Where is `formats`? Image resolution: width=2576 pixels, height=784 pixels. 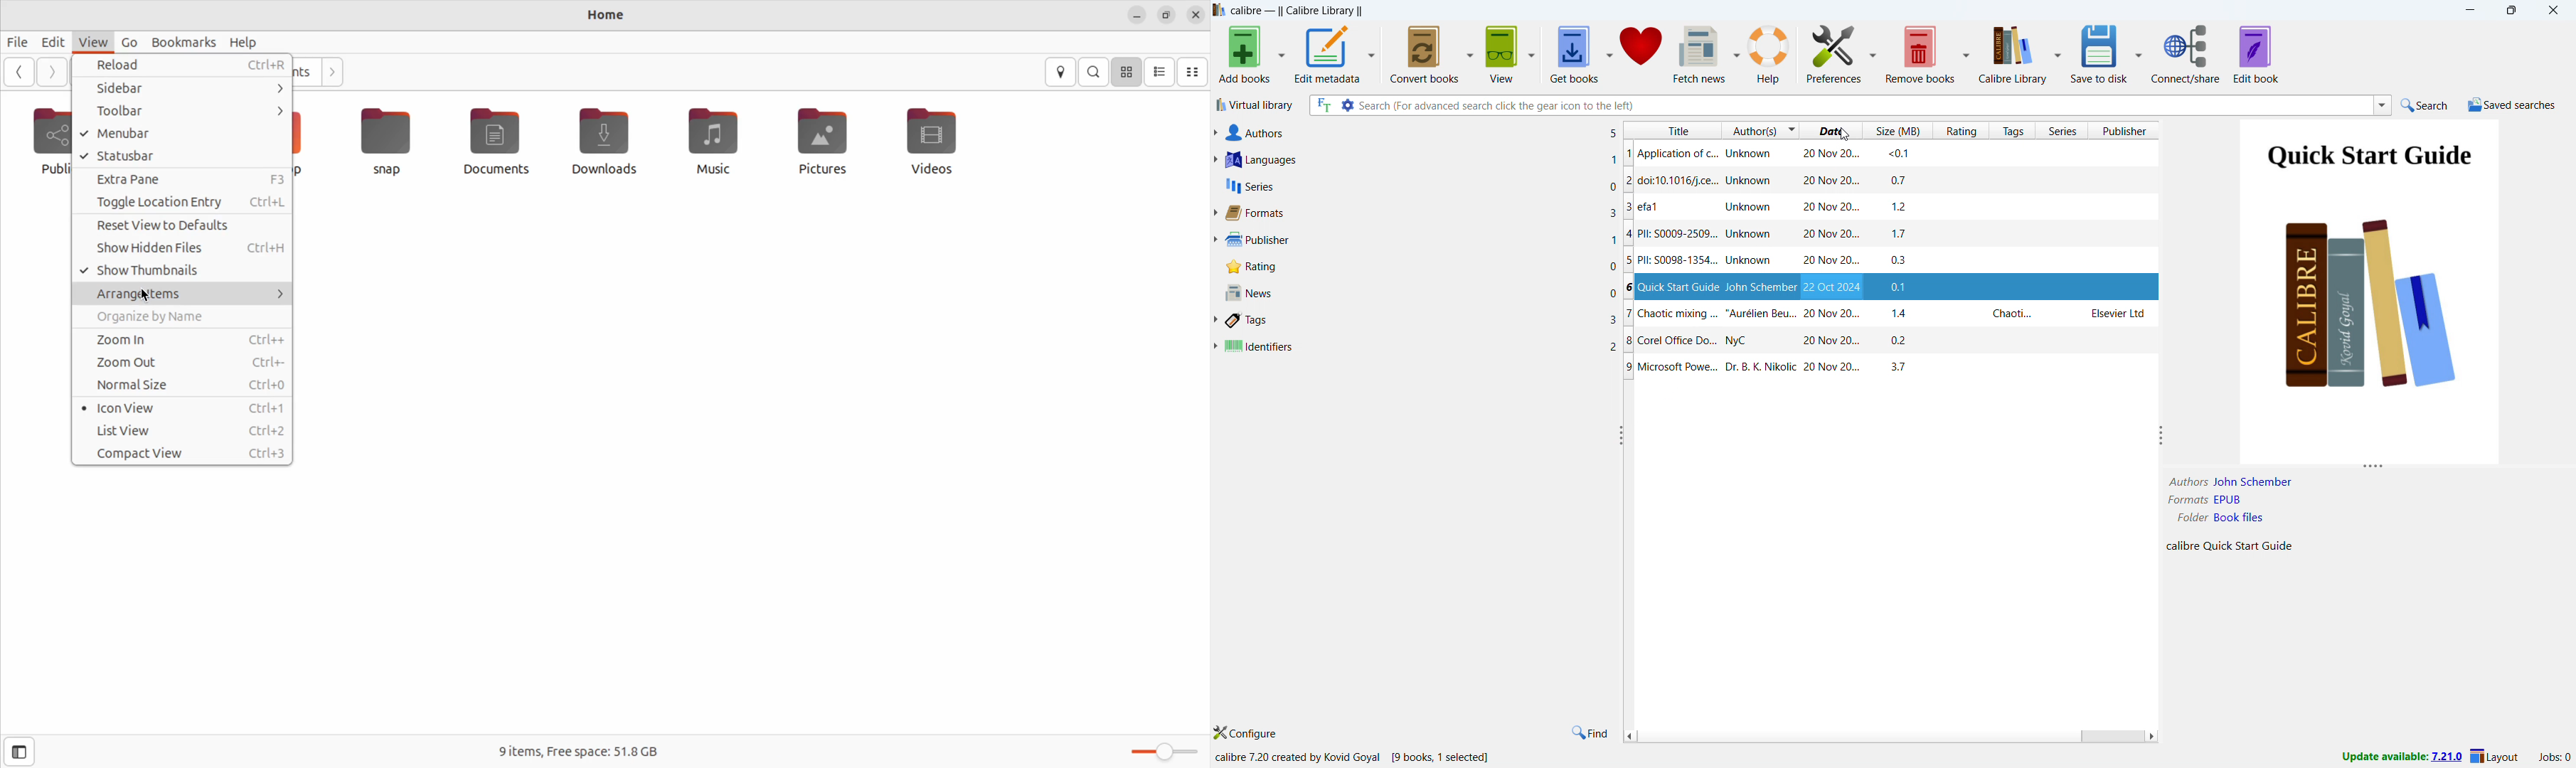 formats is located at coordinates (1420, 213).